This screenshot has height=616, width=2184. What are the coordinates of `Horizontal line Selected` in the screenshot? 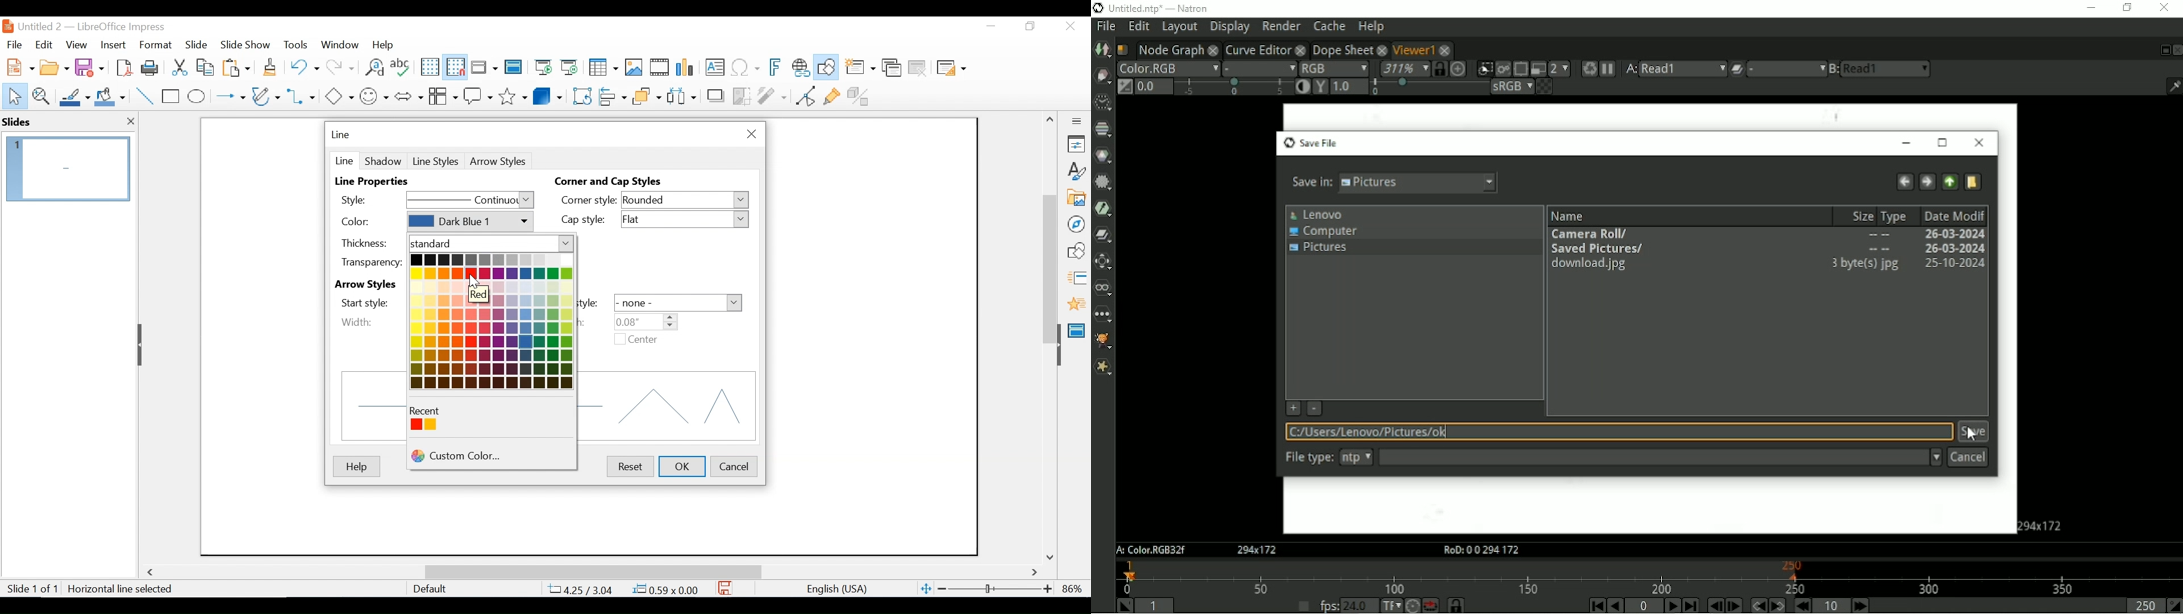 It's located at (122, 589).